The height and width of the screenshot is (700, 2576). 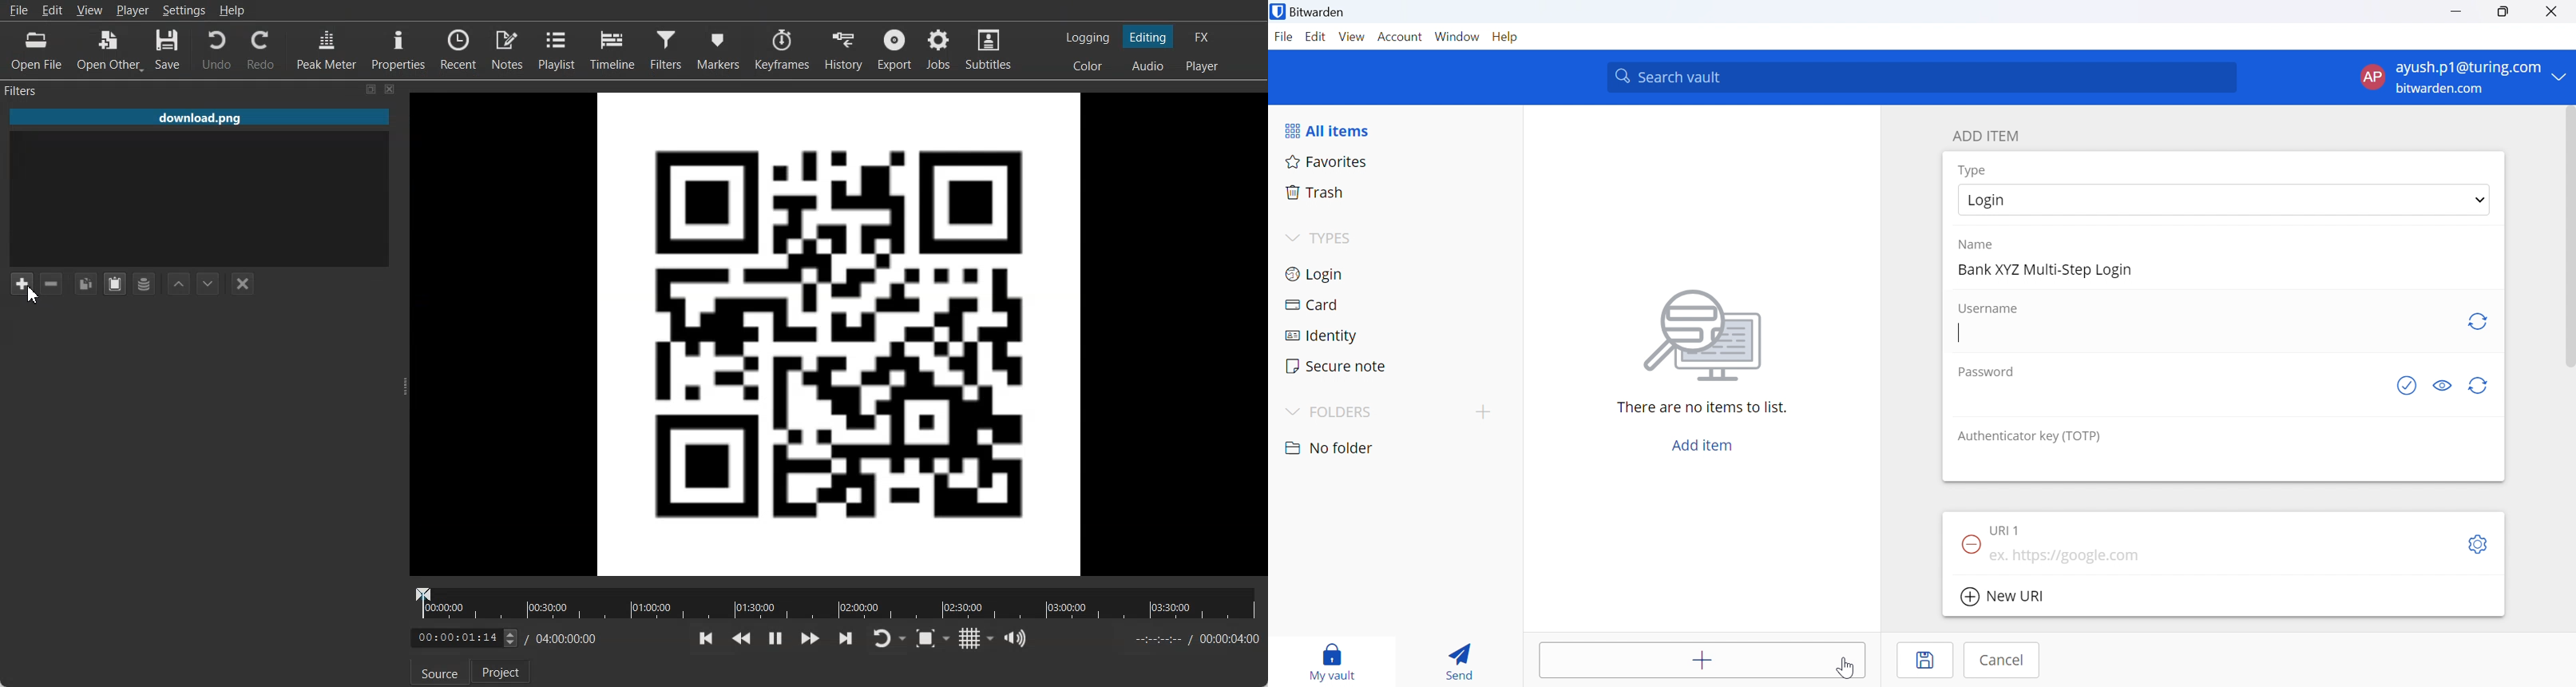 I want to click on Open Other, so click(x=110, y=50).